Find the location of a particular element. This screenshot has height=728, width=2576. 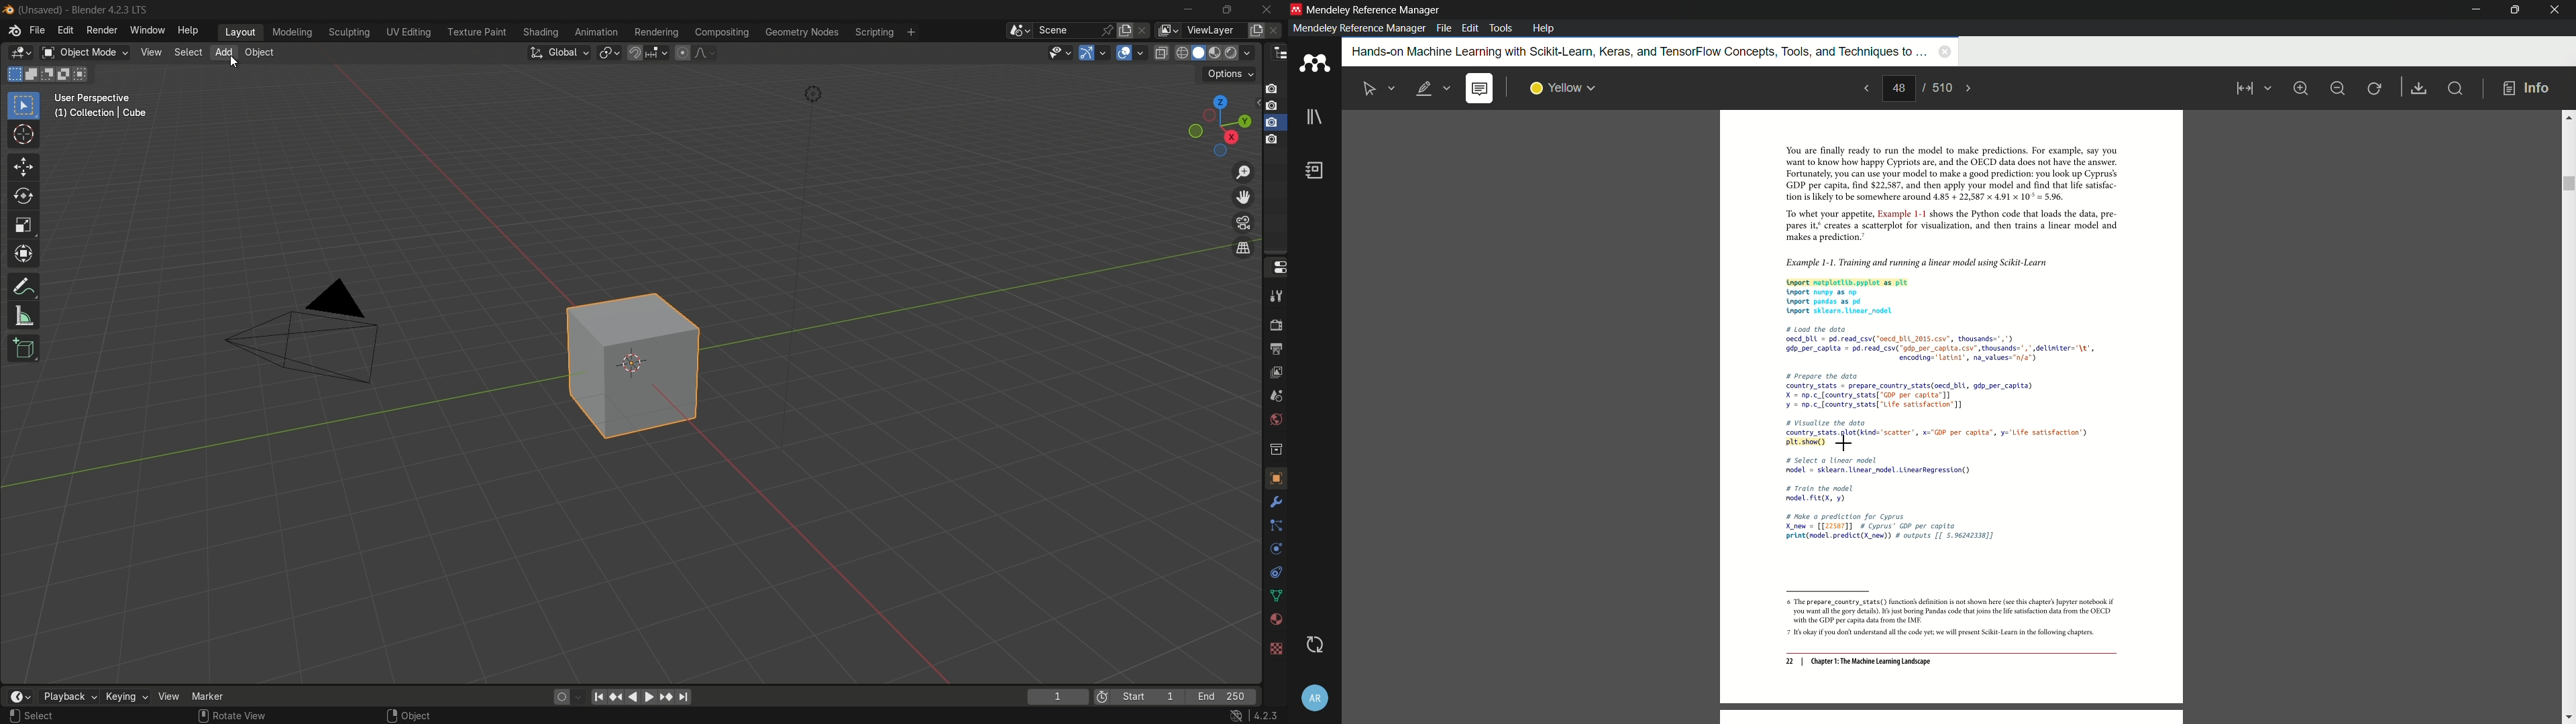

mouse left click is located at coordinates (14, 716).